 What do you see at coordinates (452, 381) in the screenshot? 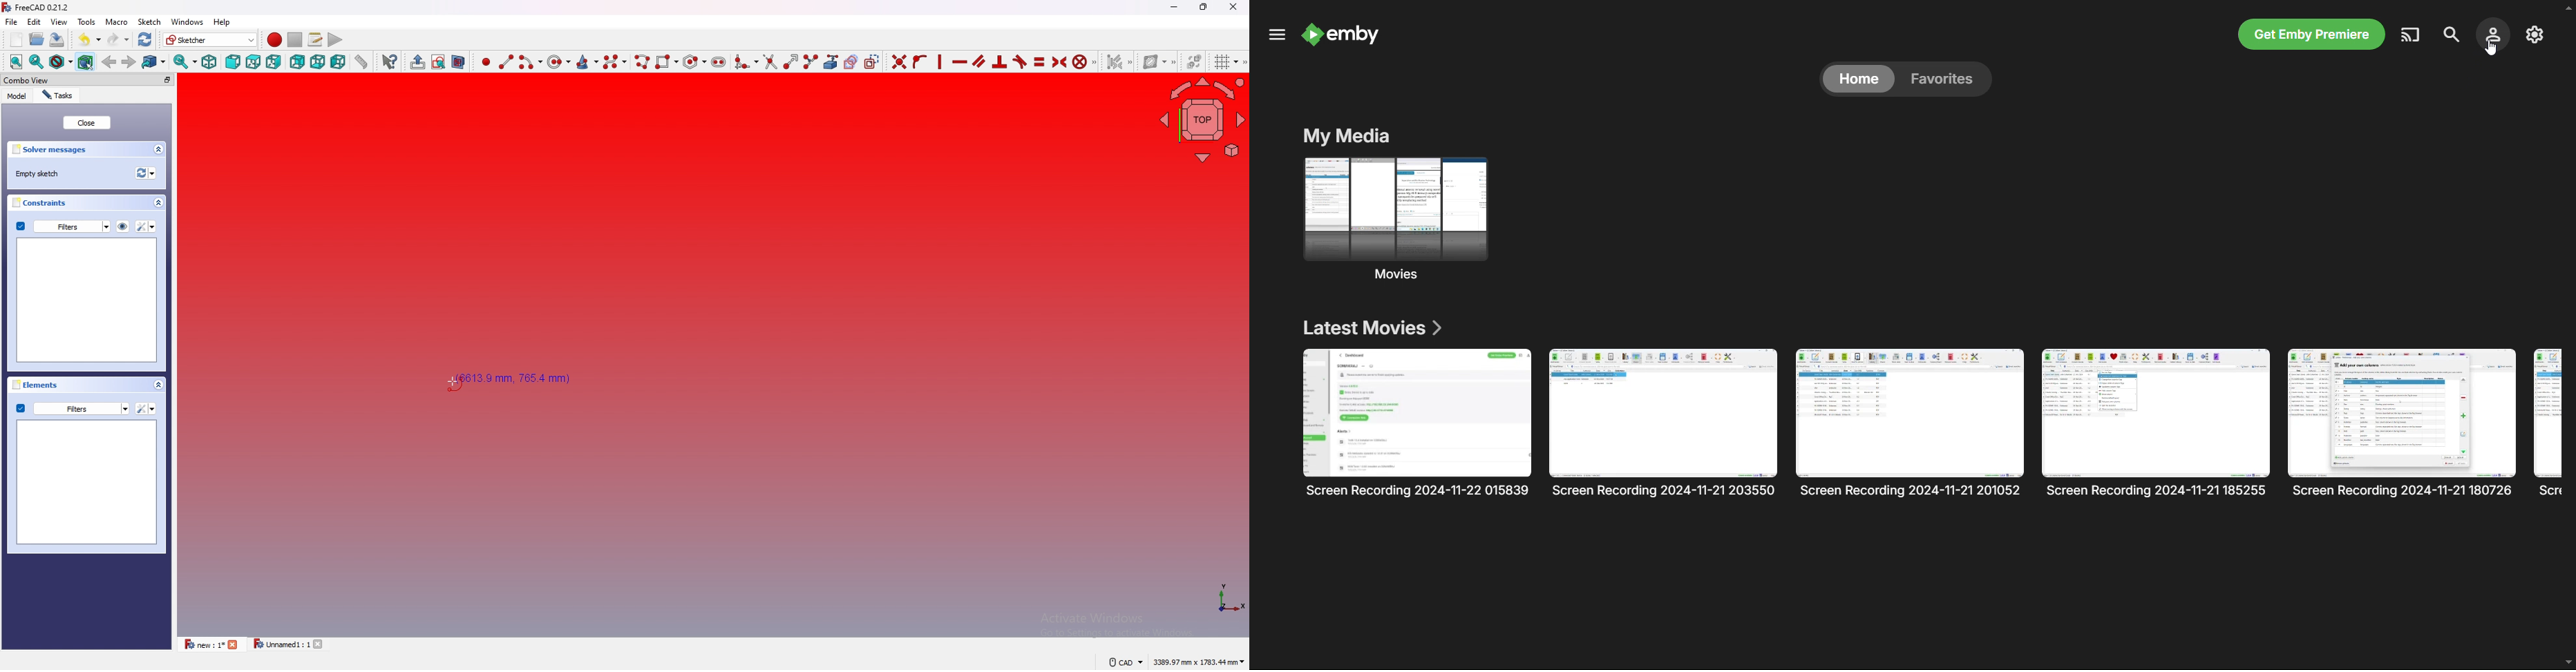
I see `cursor` at bounding box center [452, 381].